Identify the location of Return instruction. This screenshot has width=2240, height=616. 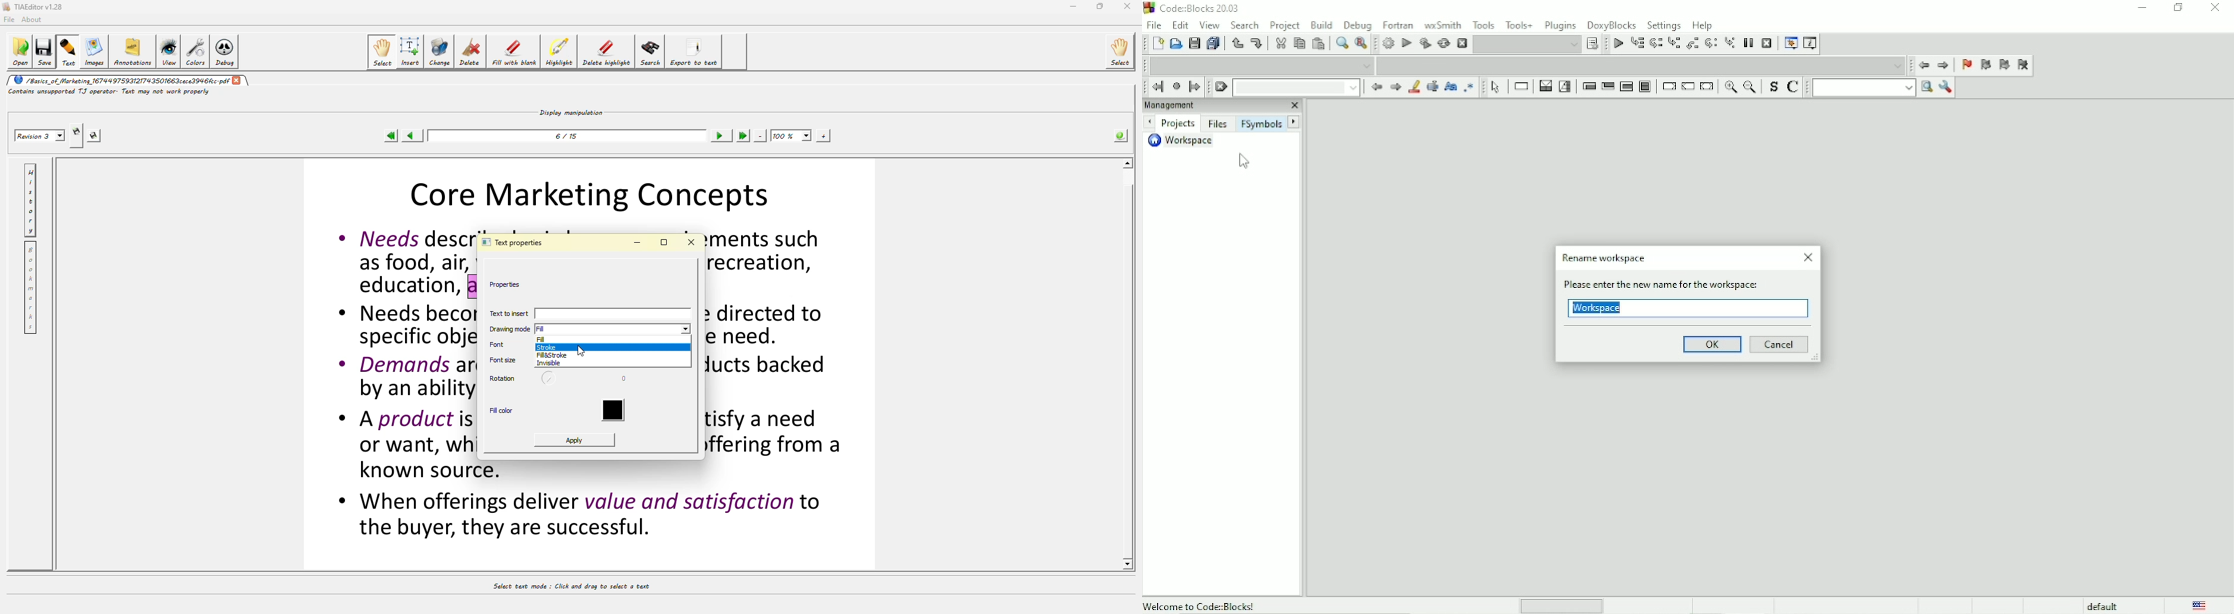
(1707, 87).